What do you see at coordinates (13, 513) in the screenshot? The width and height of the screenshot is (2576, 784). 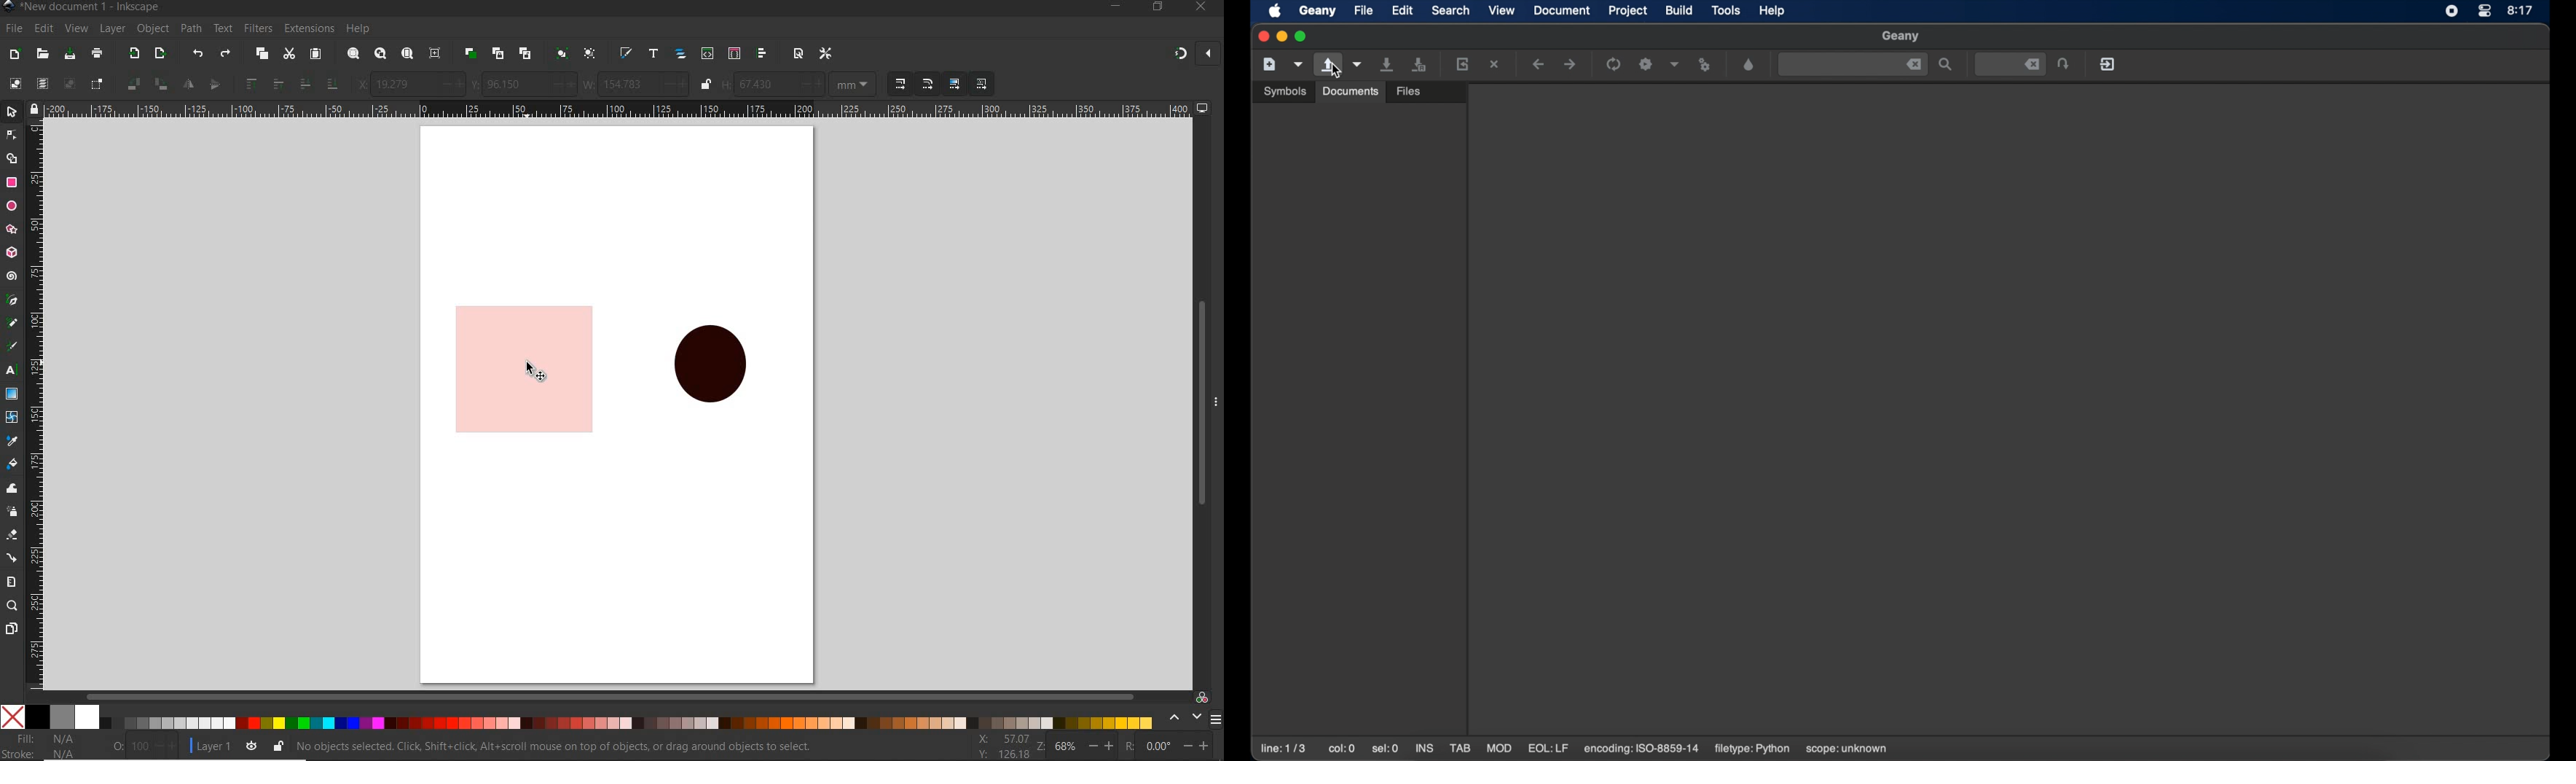 I see `spray tool` at bounding box center [13, 513].